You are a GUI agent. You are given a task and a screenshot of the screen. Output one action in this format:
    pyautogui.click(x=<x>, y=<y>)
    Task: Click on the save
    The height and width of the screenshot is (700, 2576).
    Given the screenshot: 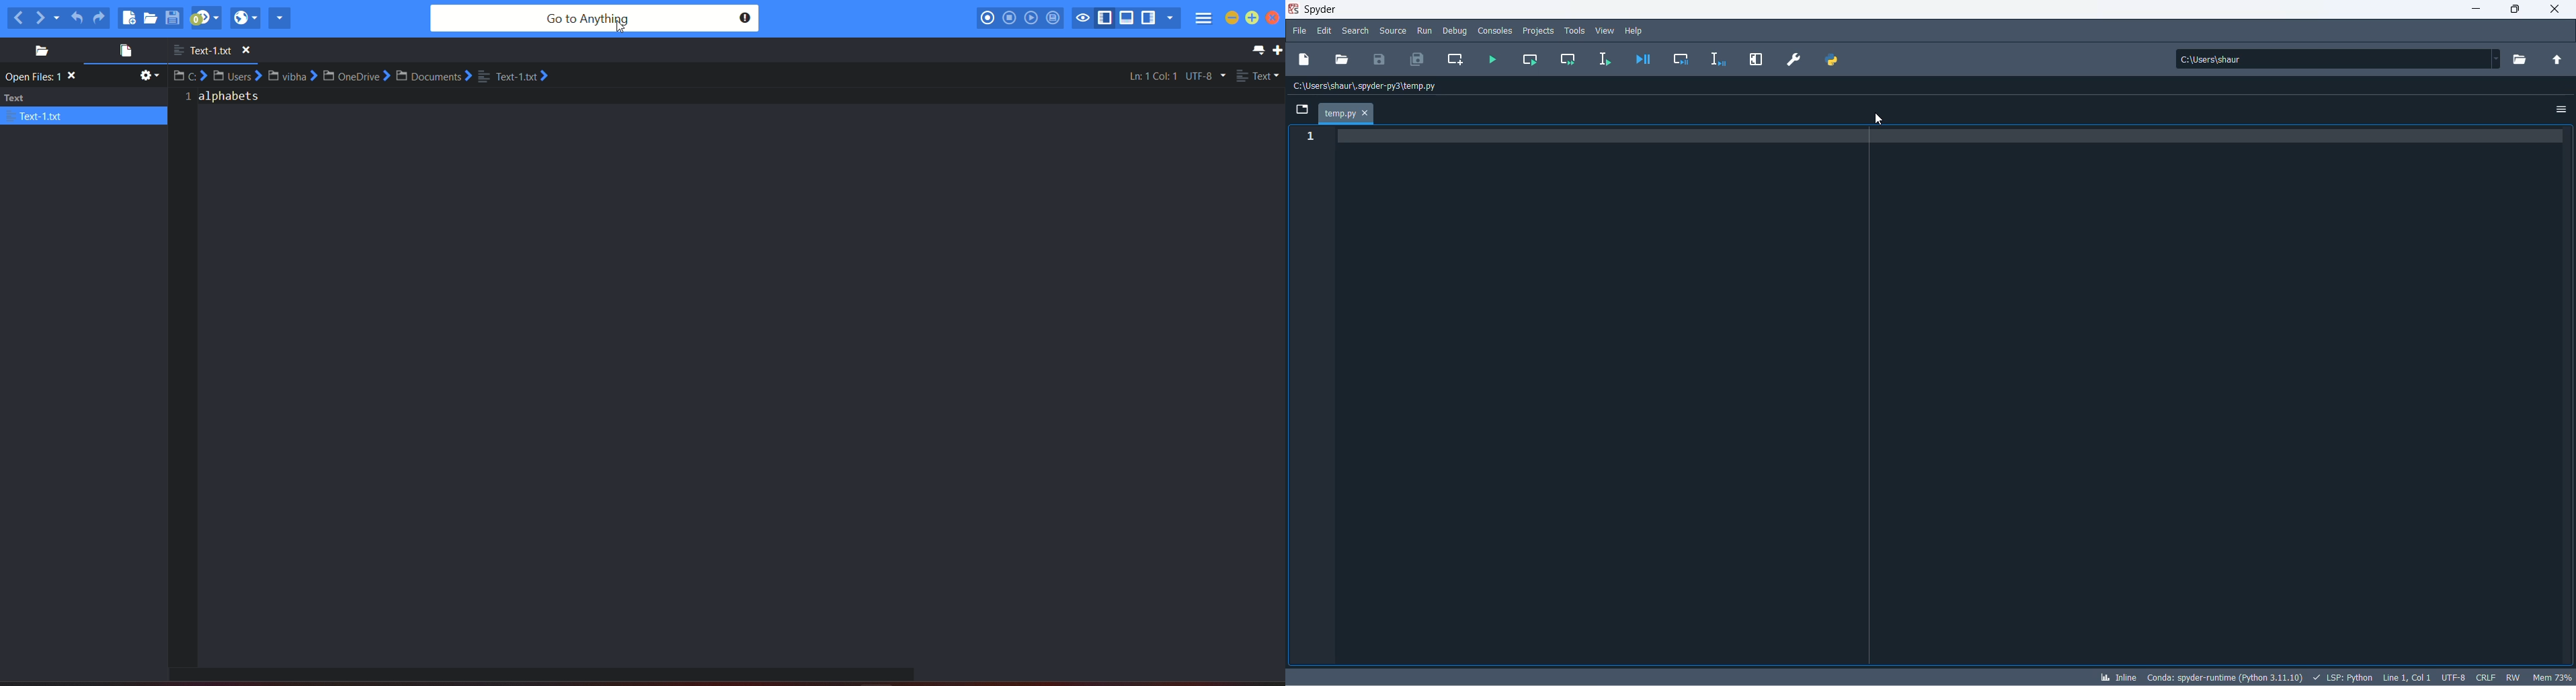 What is the action you would take?
    pyautogui.click(x=1379, y=59)
    